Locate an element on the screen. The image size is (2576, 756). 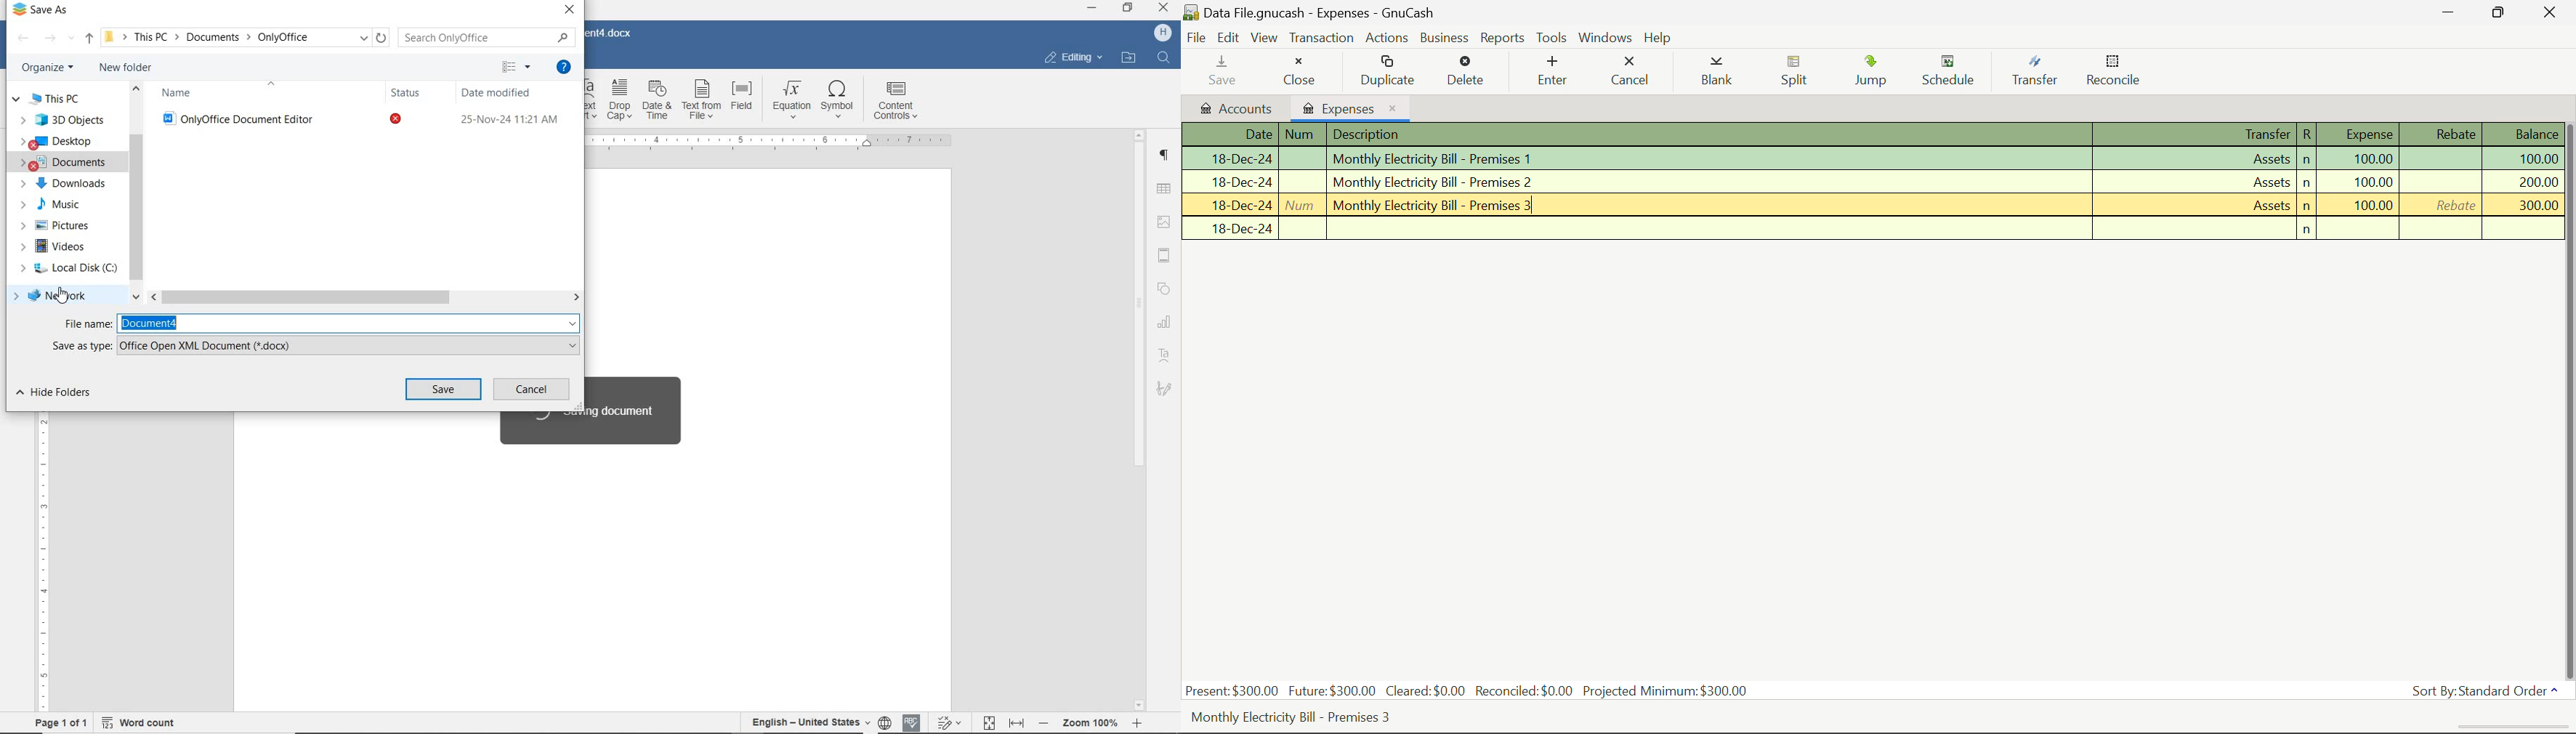
Monthly Electricity Bill - Premises 3 is located at coordinates (1296, 718).